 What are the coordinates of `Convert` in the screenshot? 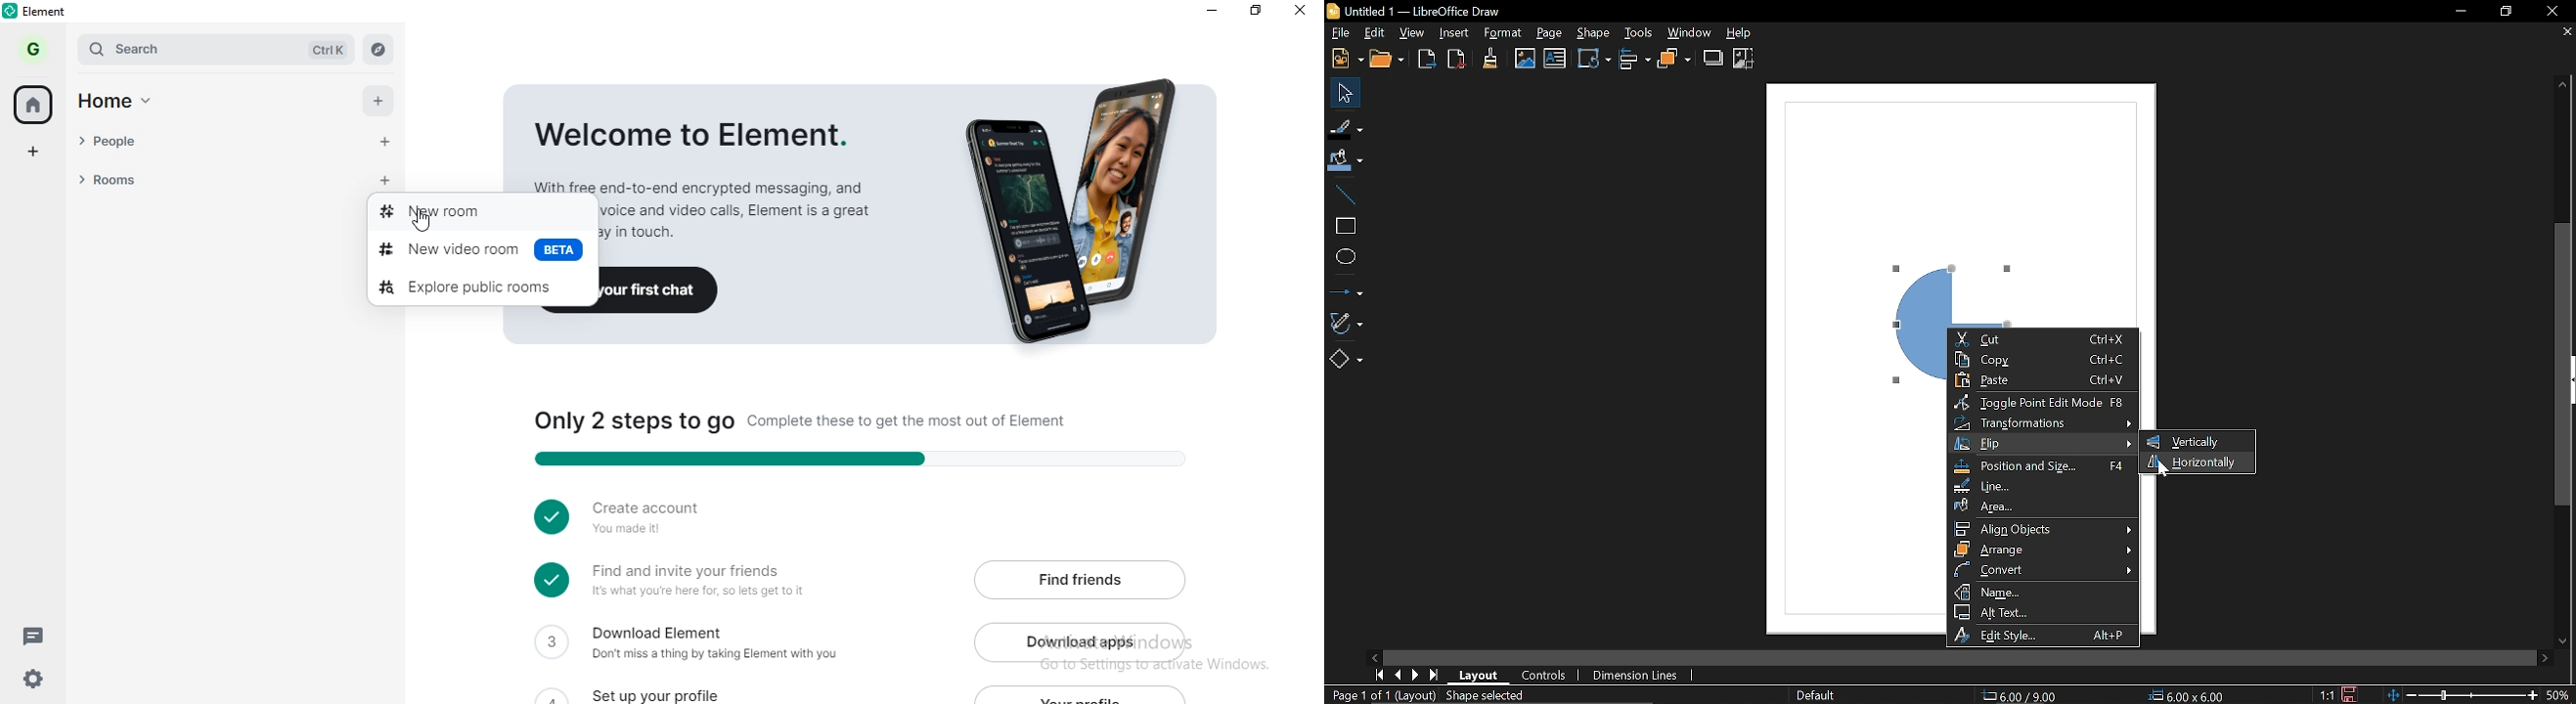 It's located at (2046, 569).